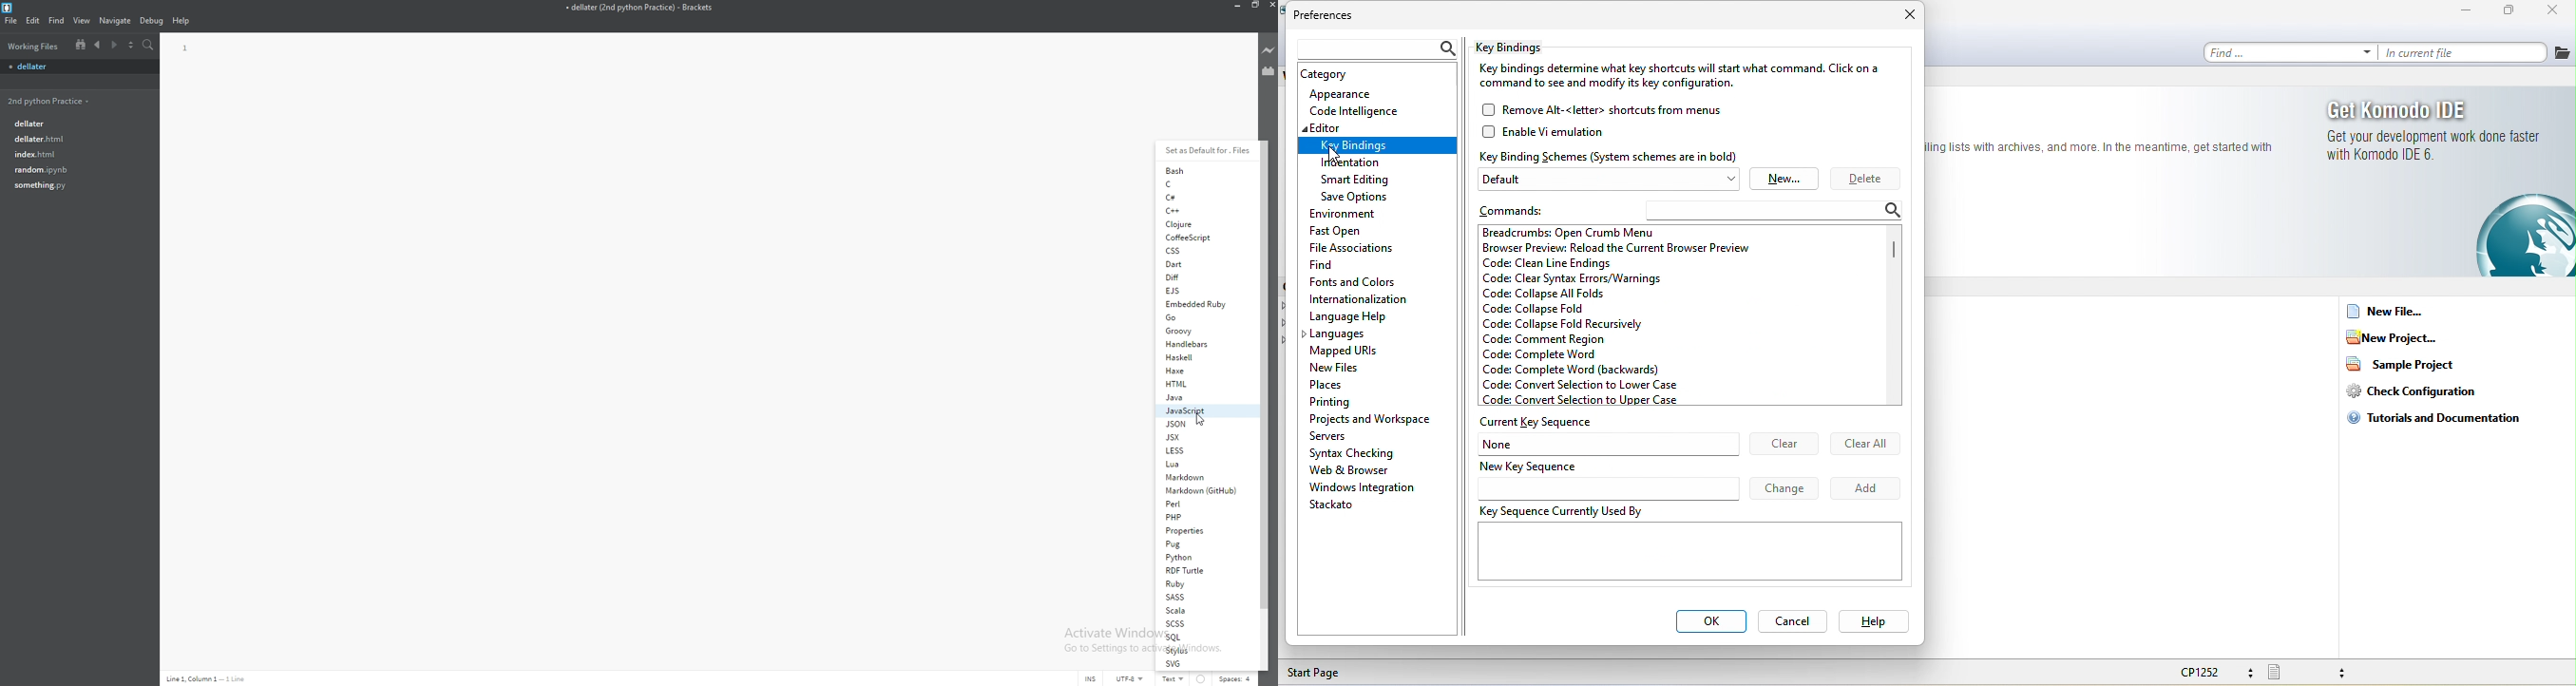  I want to click on live preview, so click(1270, 50).